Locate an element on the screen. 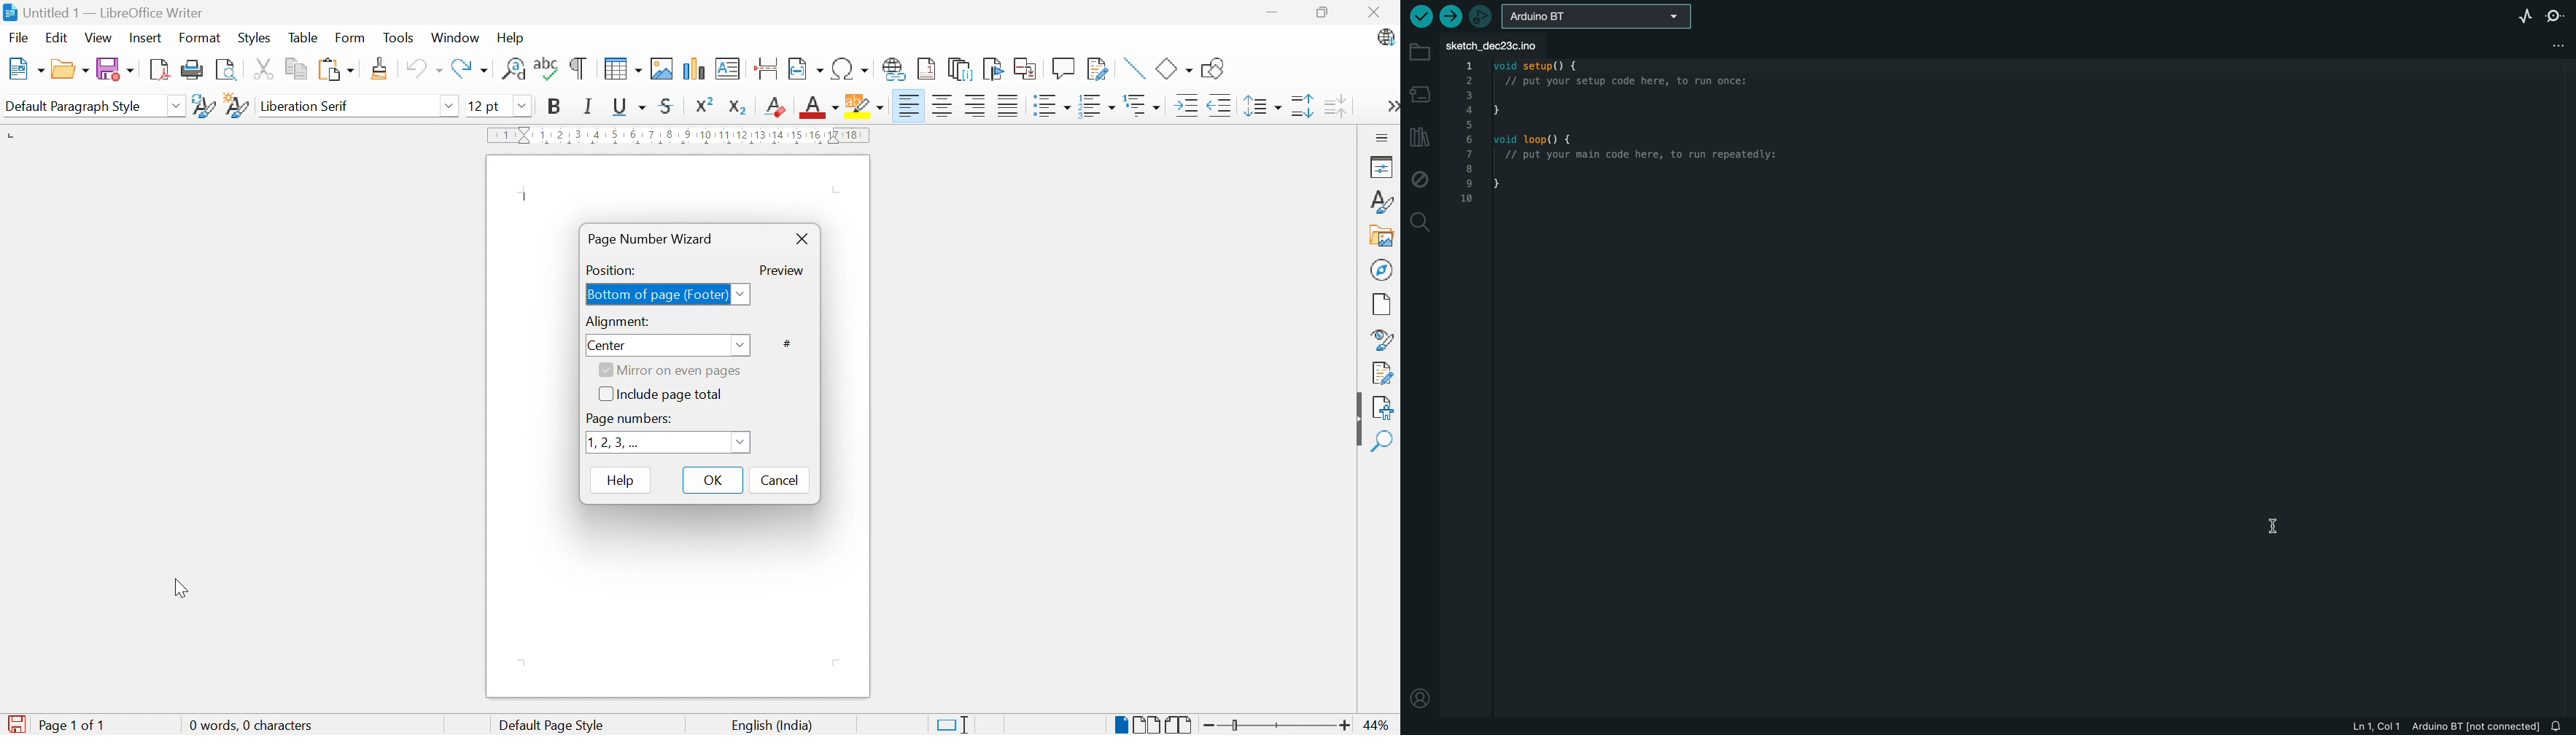  Show track changes functions is located at coordinates (1098, 68).